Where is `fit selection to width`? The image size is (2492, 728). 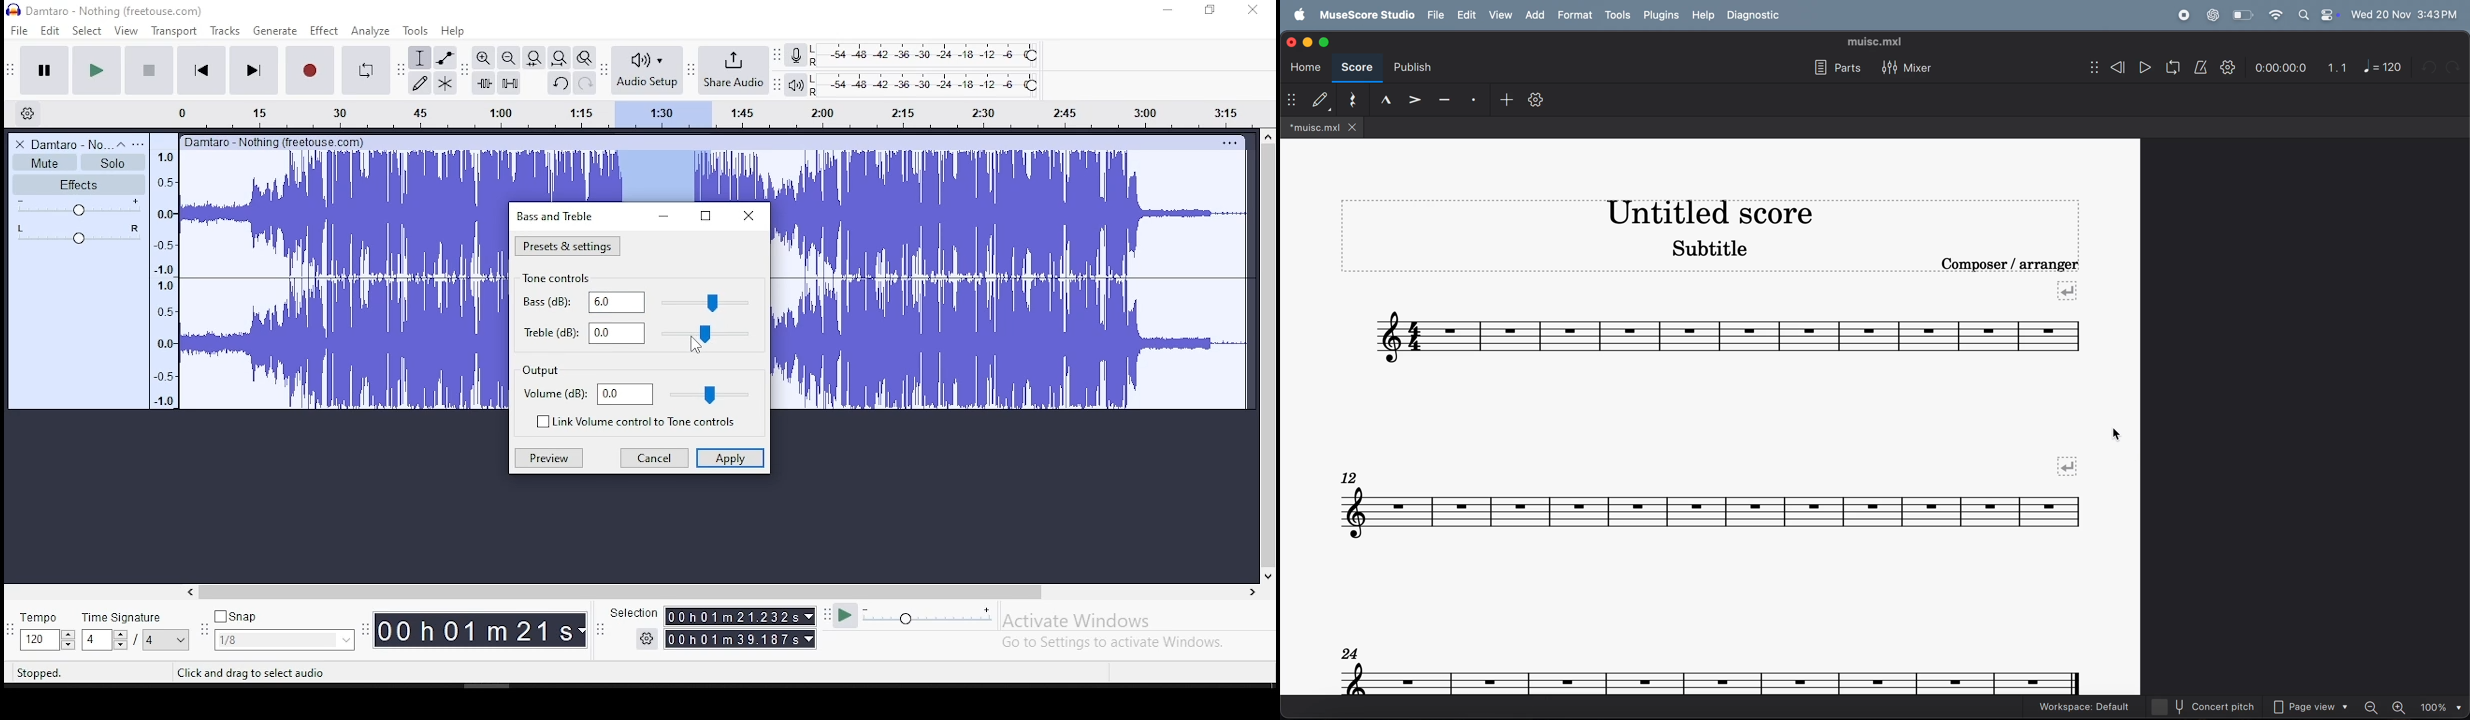
fit selection to width is located at coordinates (533, 56).